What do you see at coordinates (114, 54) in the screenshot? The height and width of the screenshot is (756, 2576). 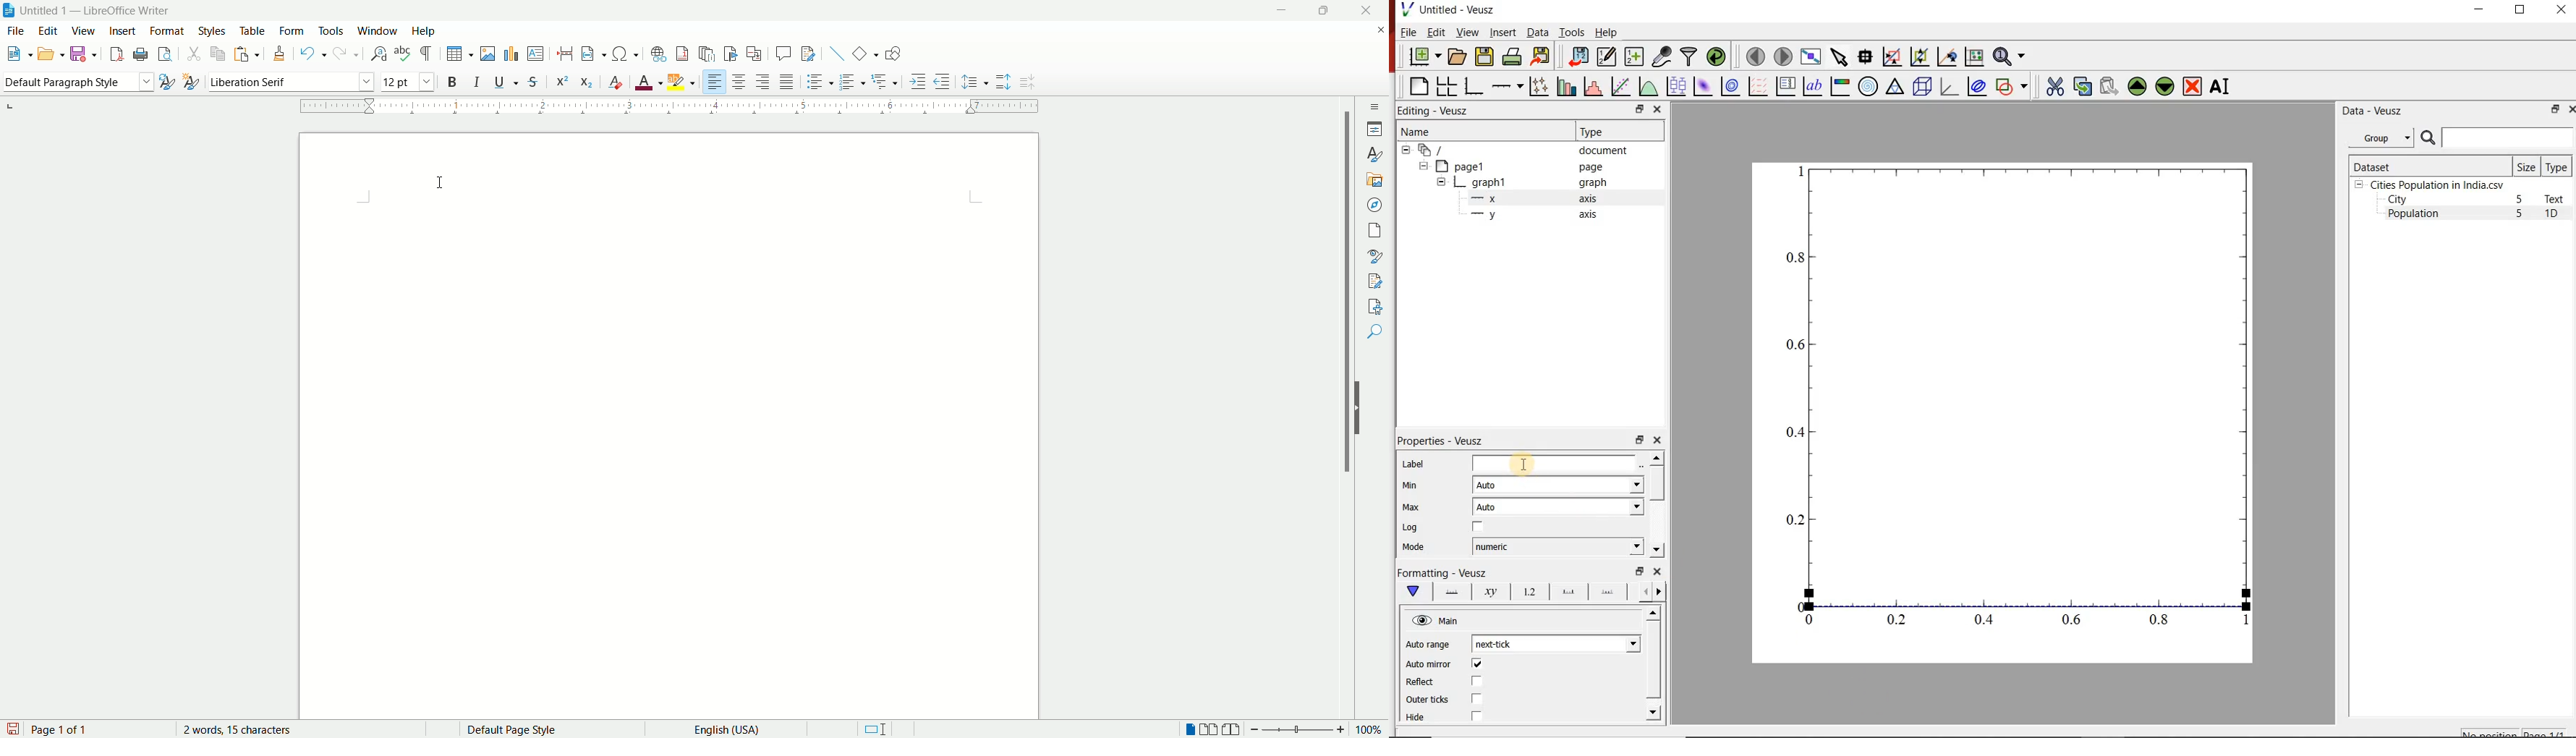 I see `export as pdf` at bounding box center [114, 54].